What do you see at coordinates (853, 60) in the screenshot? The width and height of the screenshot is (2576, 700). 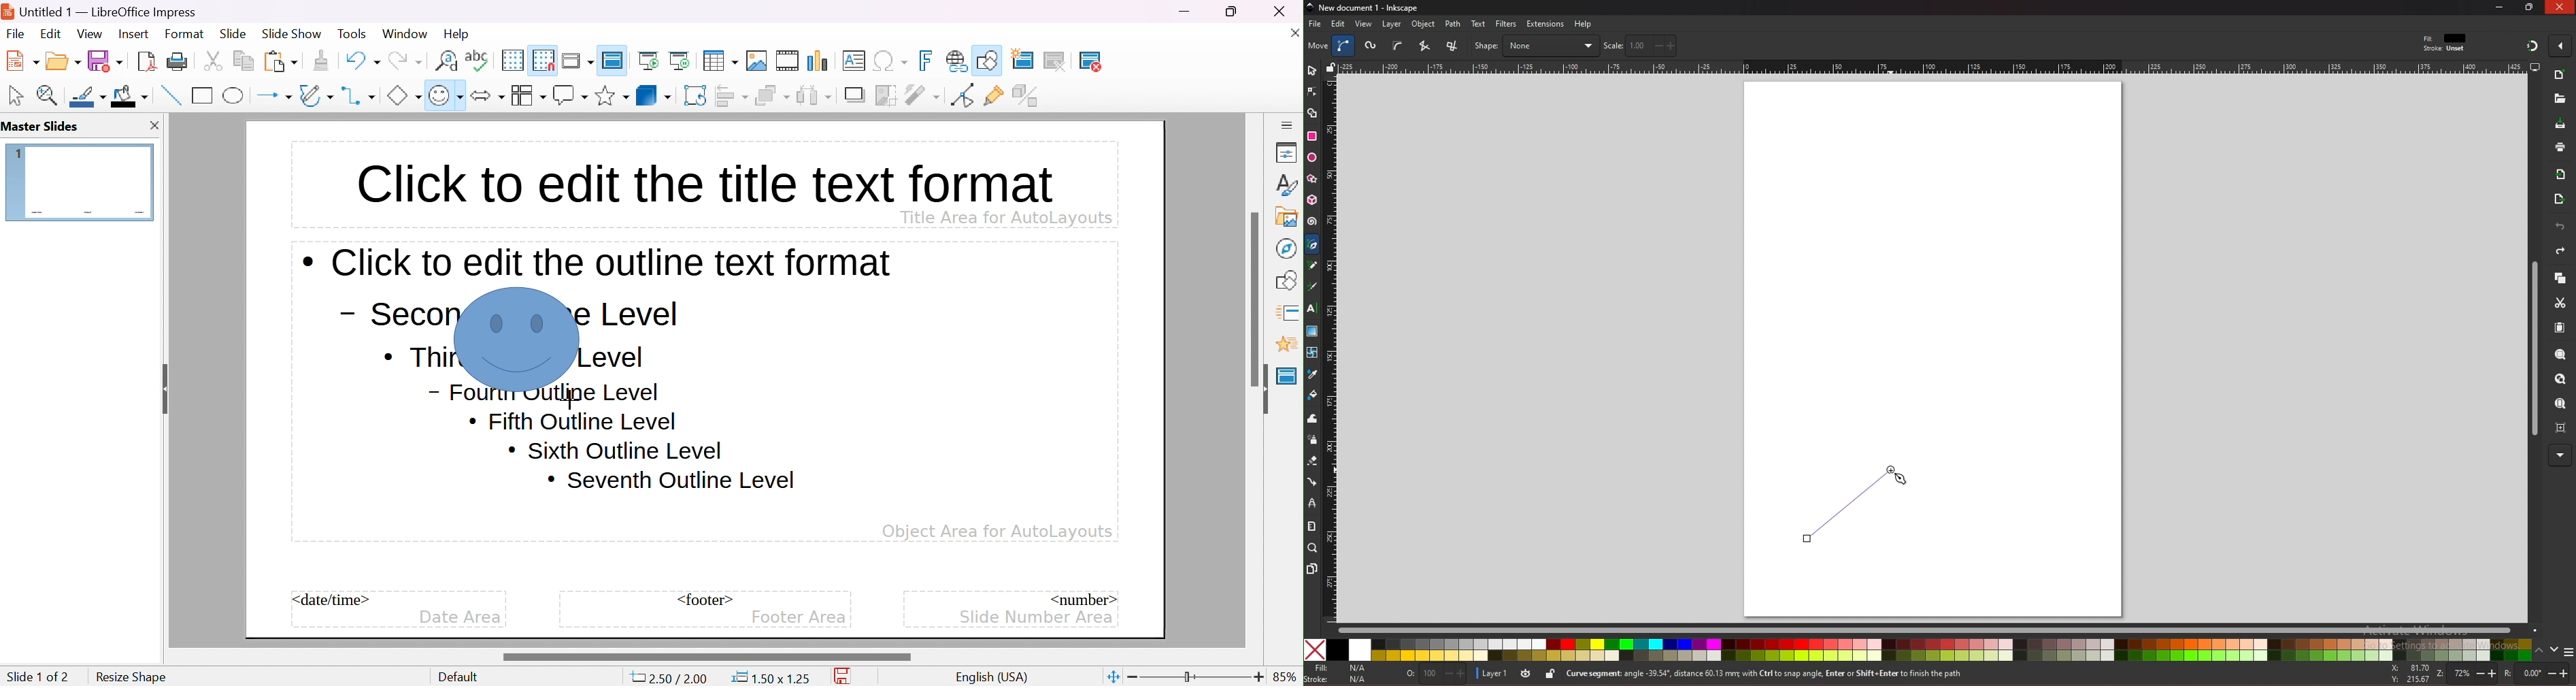 I see `insert text box` at bounding box center [853, 60].